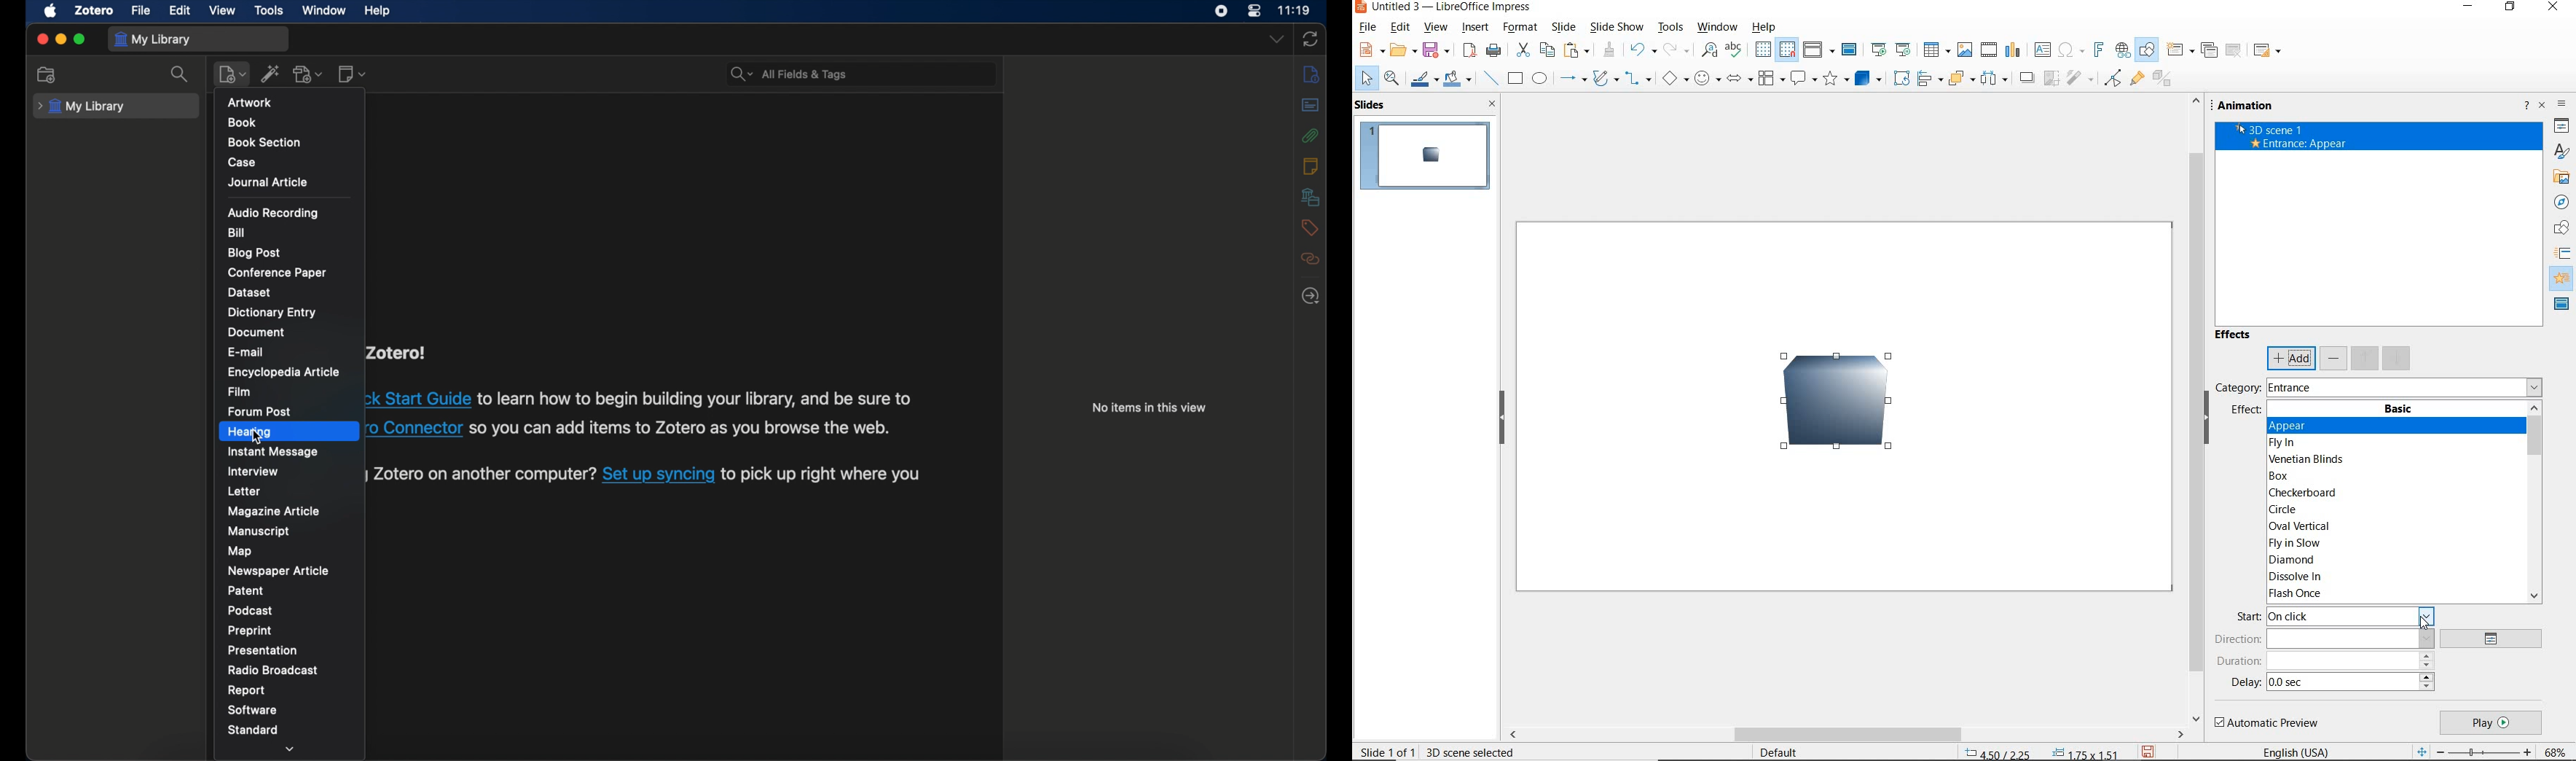 The height and width of the screenshot is (784, 2576). Describe the element at coordinates (2562, 305) in the screenshot. I see `master slides` at that location.